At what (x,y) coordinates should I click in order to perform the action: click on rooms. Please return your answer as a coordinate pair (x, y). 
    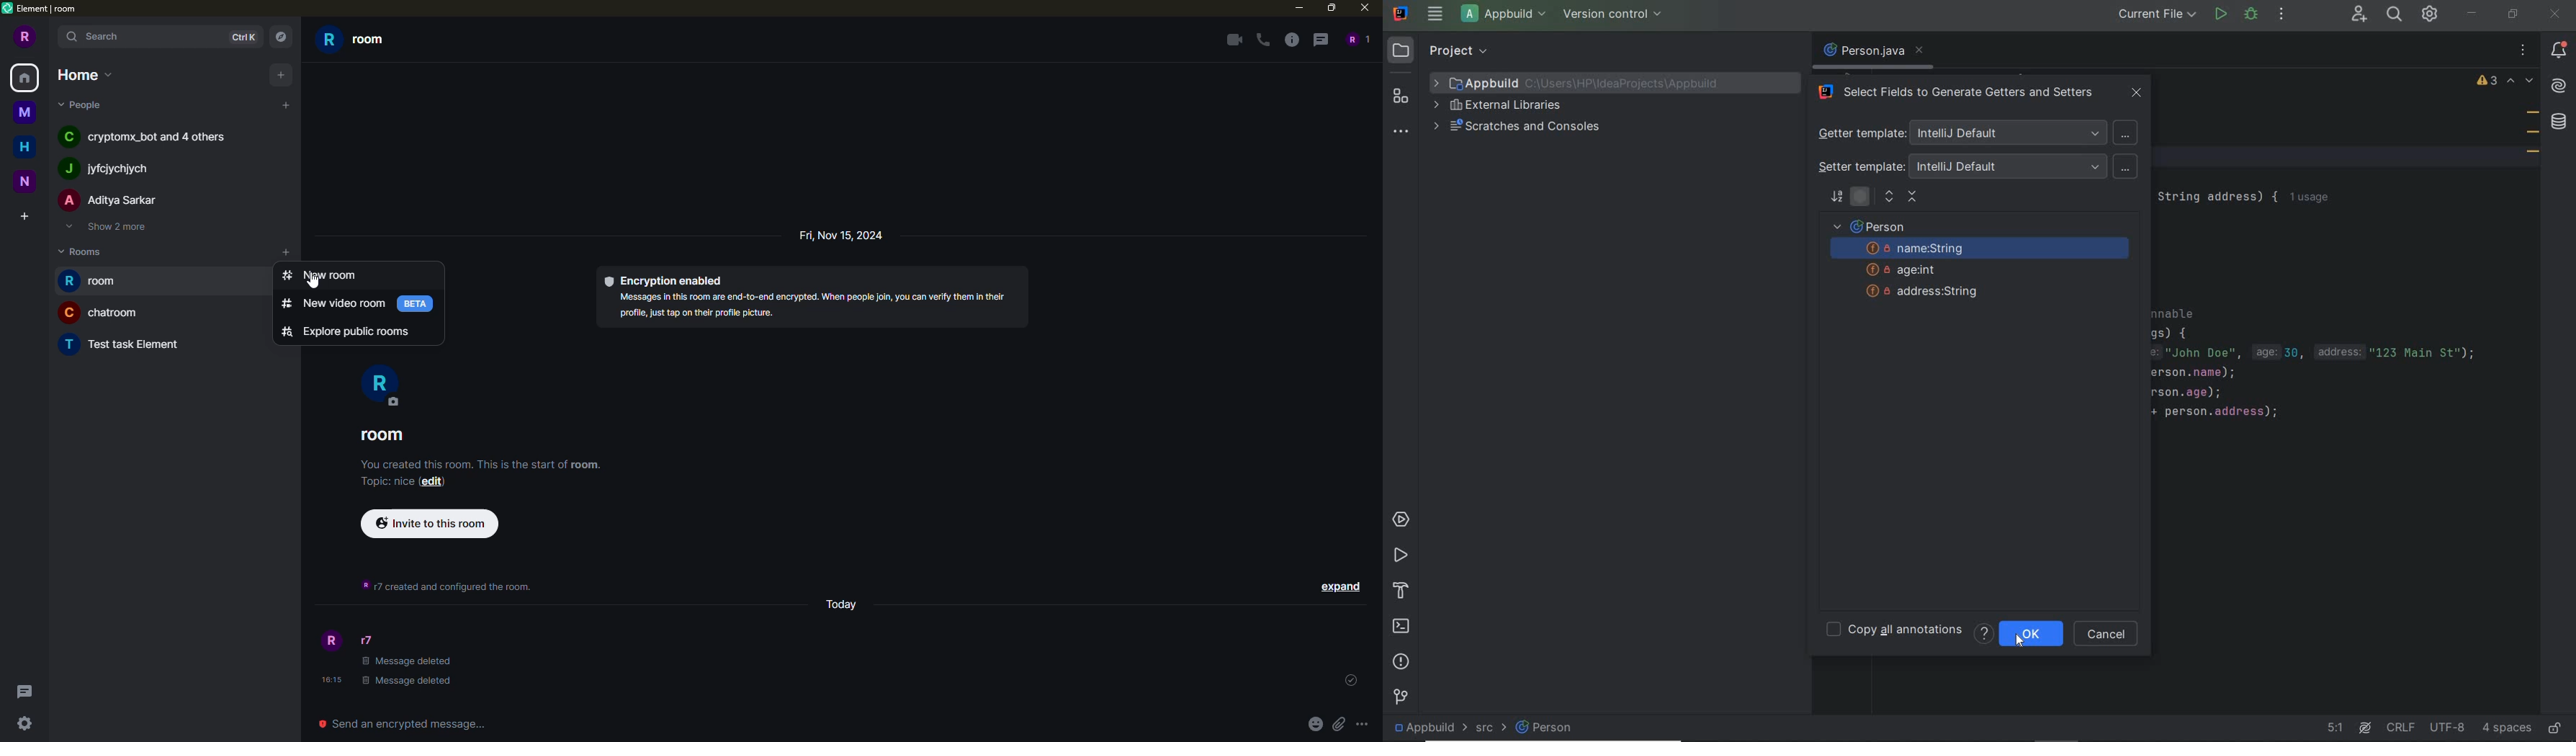
    Looking at the image, I should click on (81, 251).